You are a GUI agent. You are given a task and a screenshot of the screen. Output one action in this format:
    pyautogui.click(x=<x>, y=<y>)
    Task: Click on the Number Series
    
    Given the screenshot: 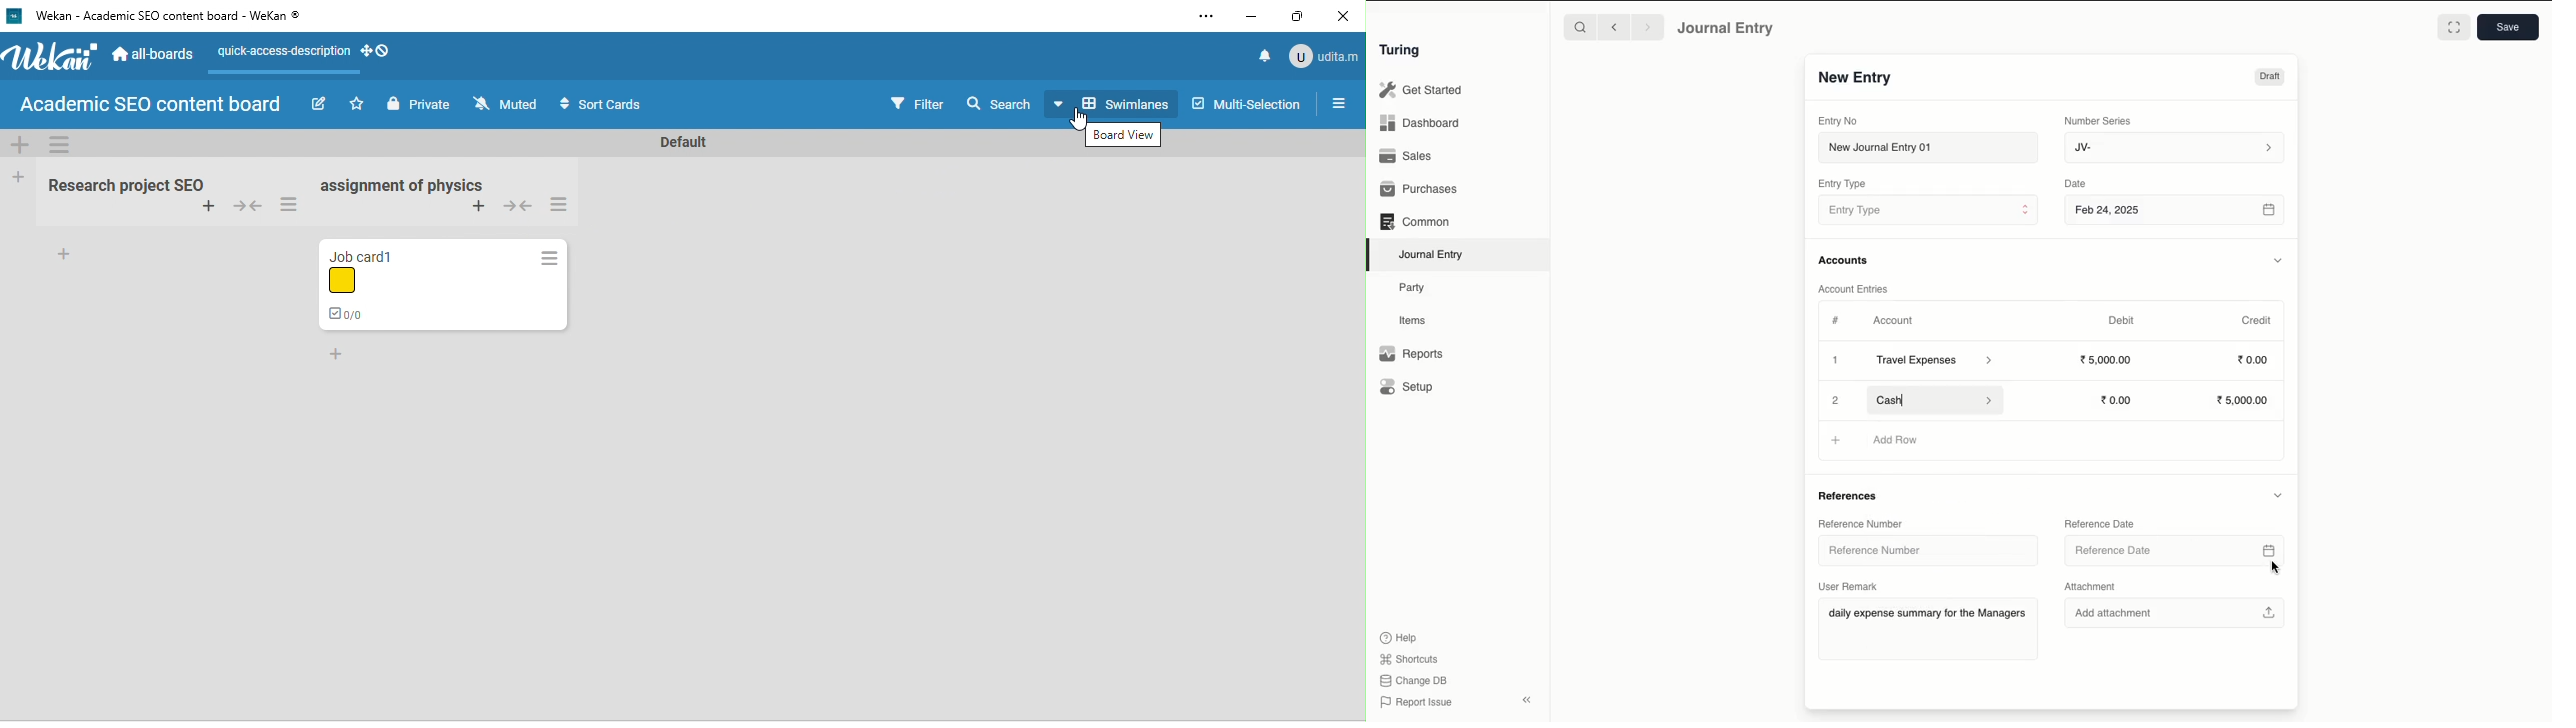 What is the action you would take?
    pyautogui.click(x=2101, y=121)
    